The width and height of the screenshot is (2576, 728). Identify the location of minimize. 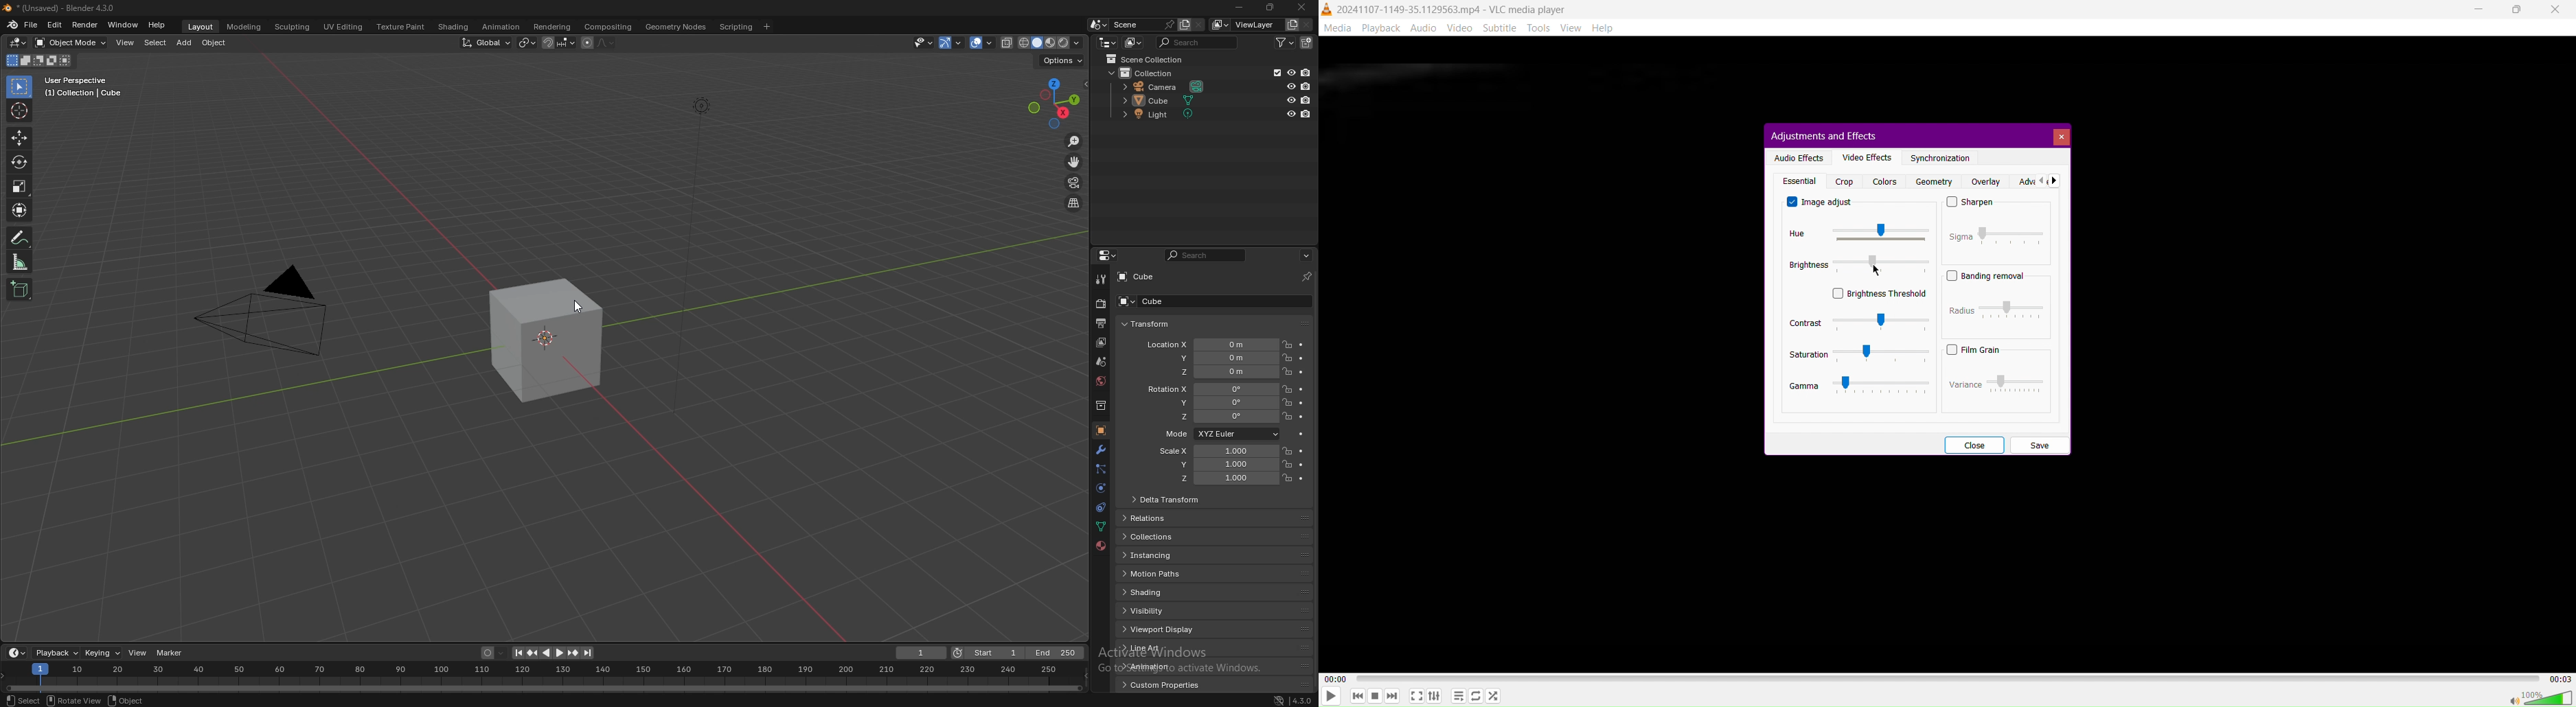
(1239, 8).